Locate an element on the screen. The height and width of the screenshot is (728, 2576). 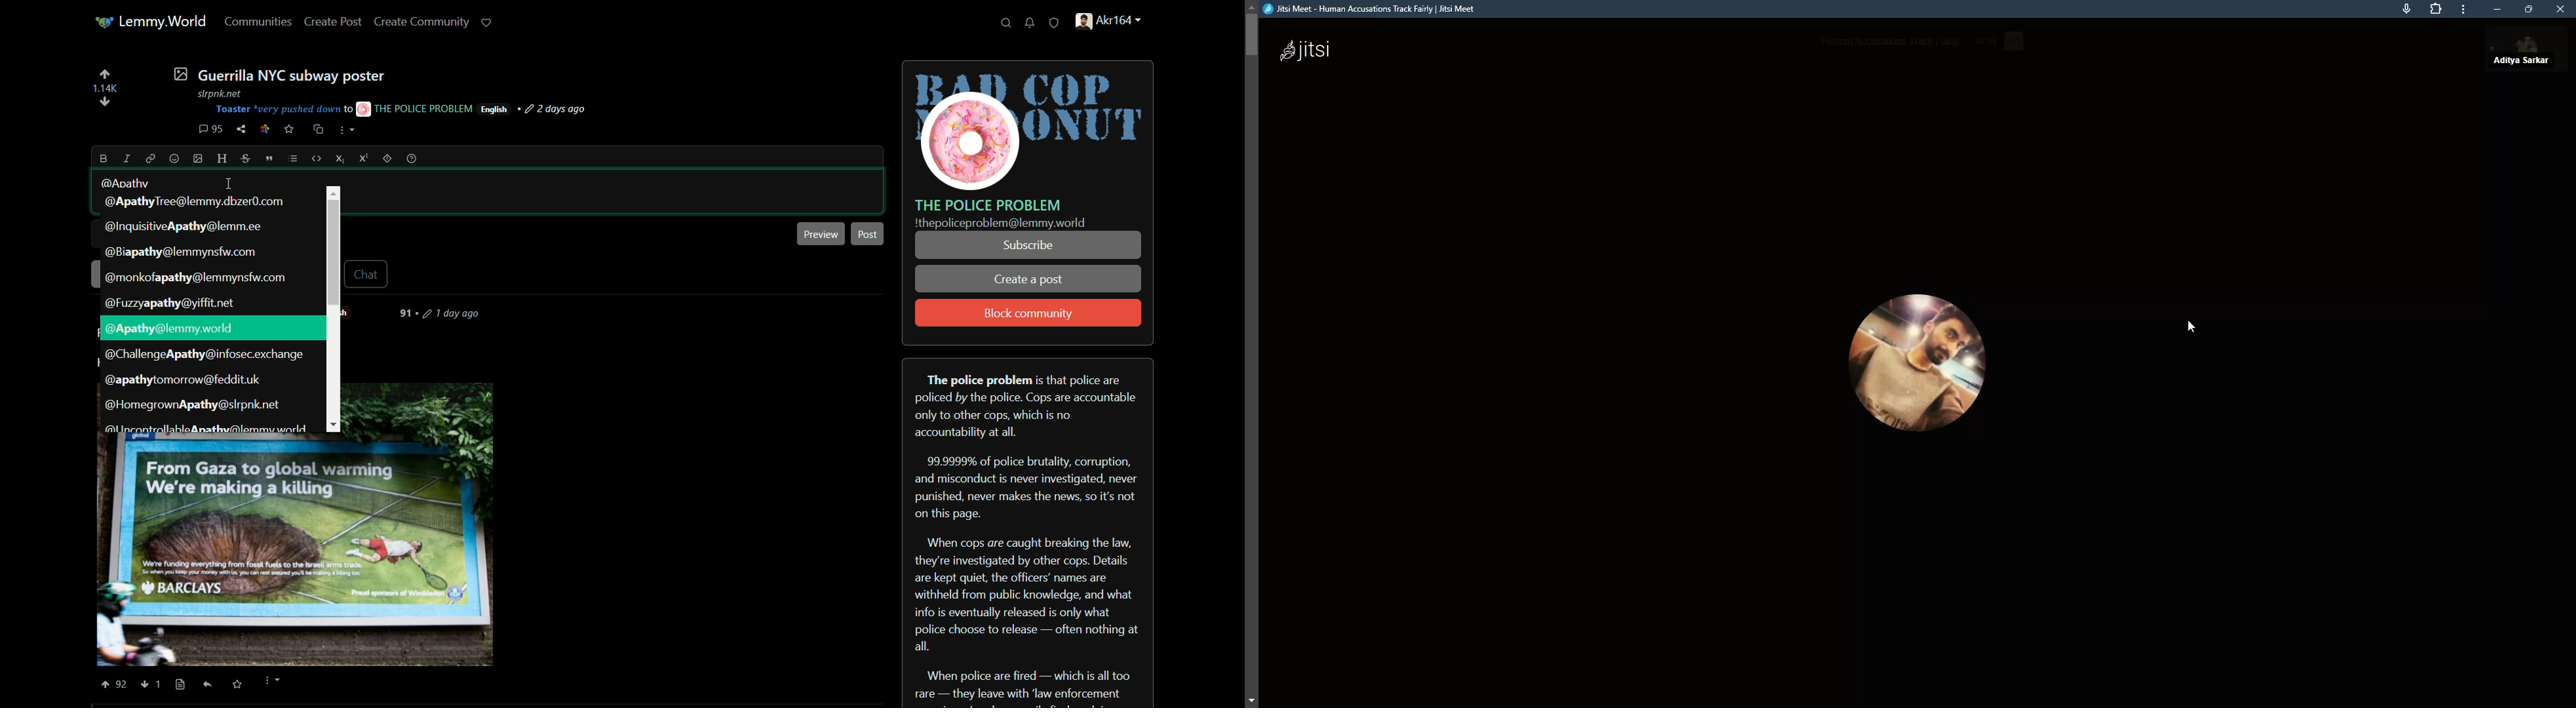
header is located at coordinates (223, 159).